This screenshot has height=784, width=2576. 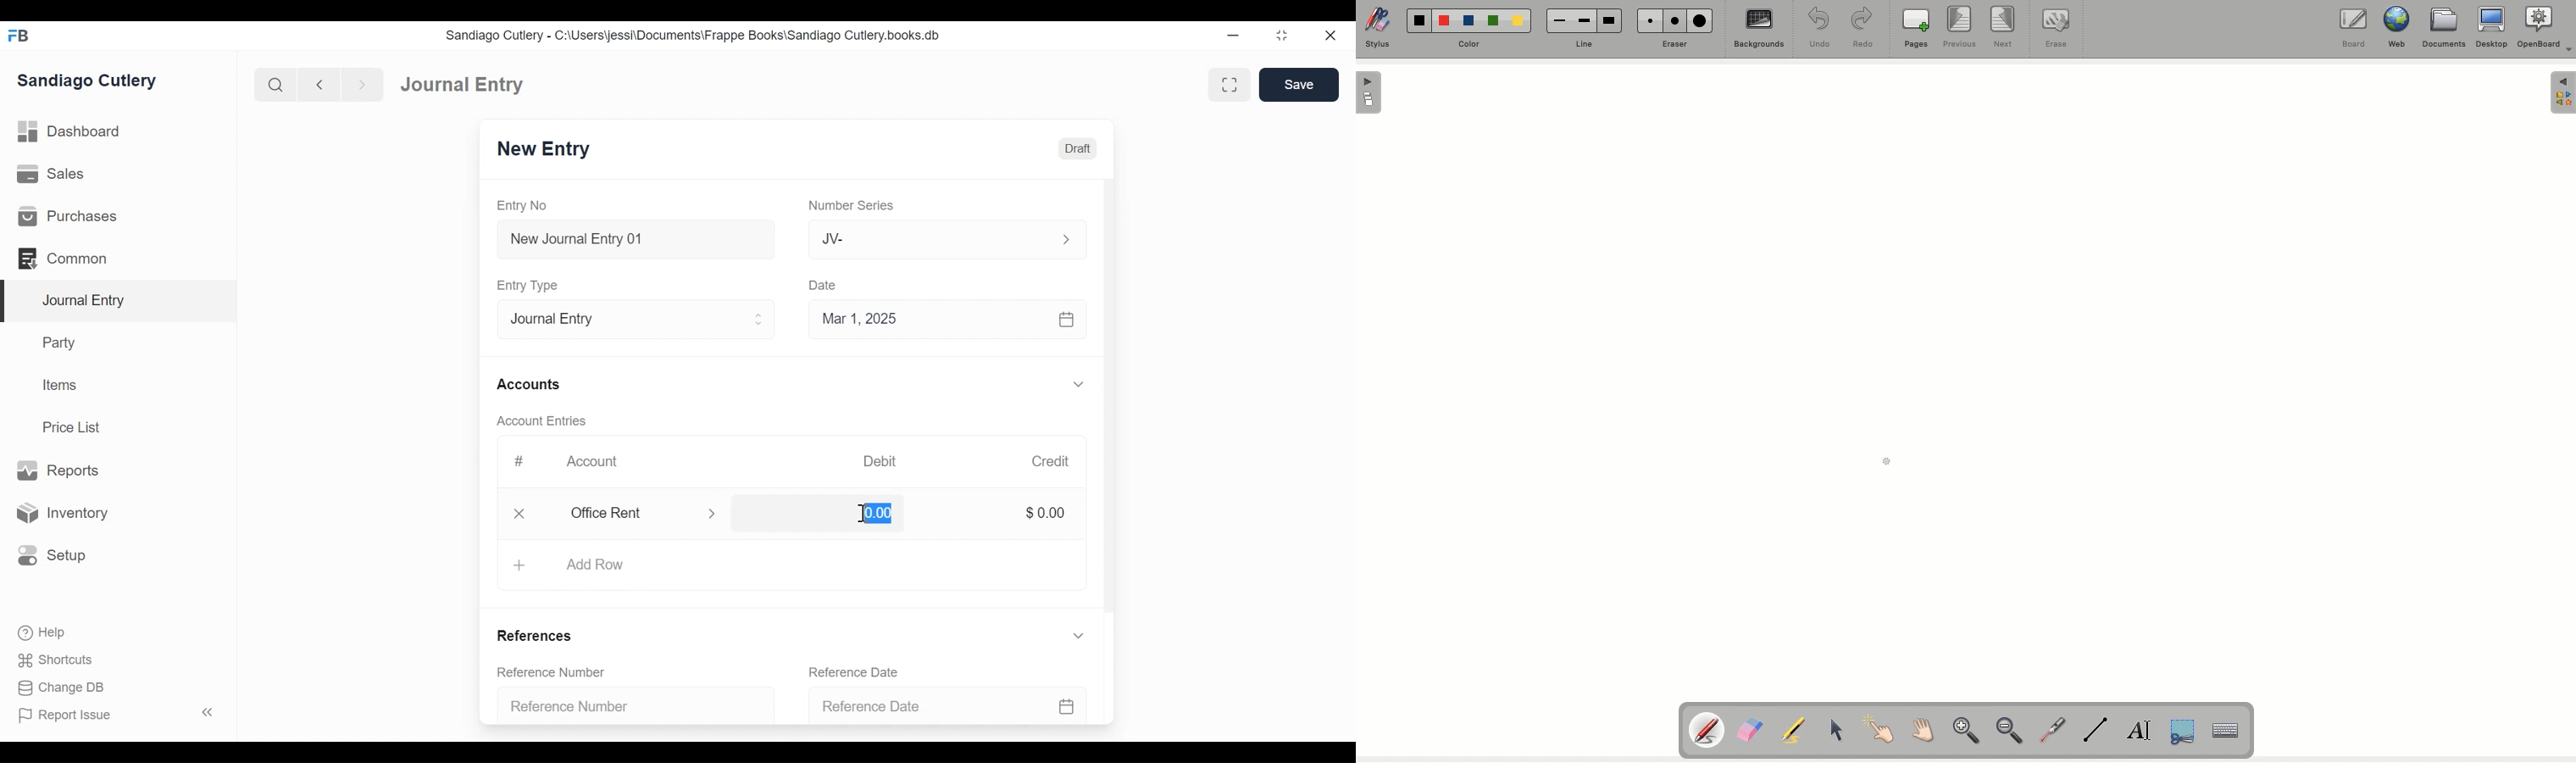 I want to click on Medium, so click(x=1584, y=21).